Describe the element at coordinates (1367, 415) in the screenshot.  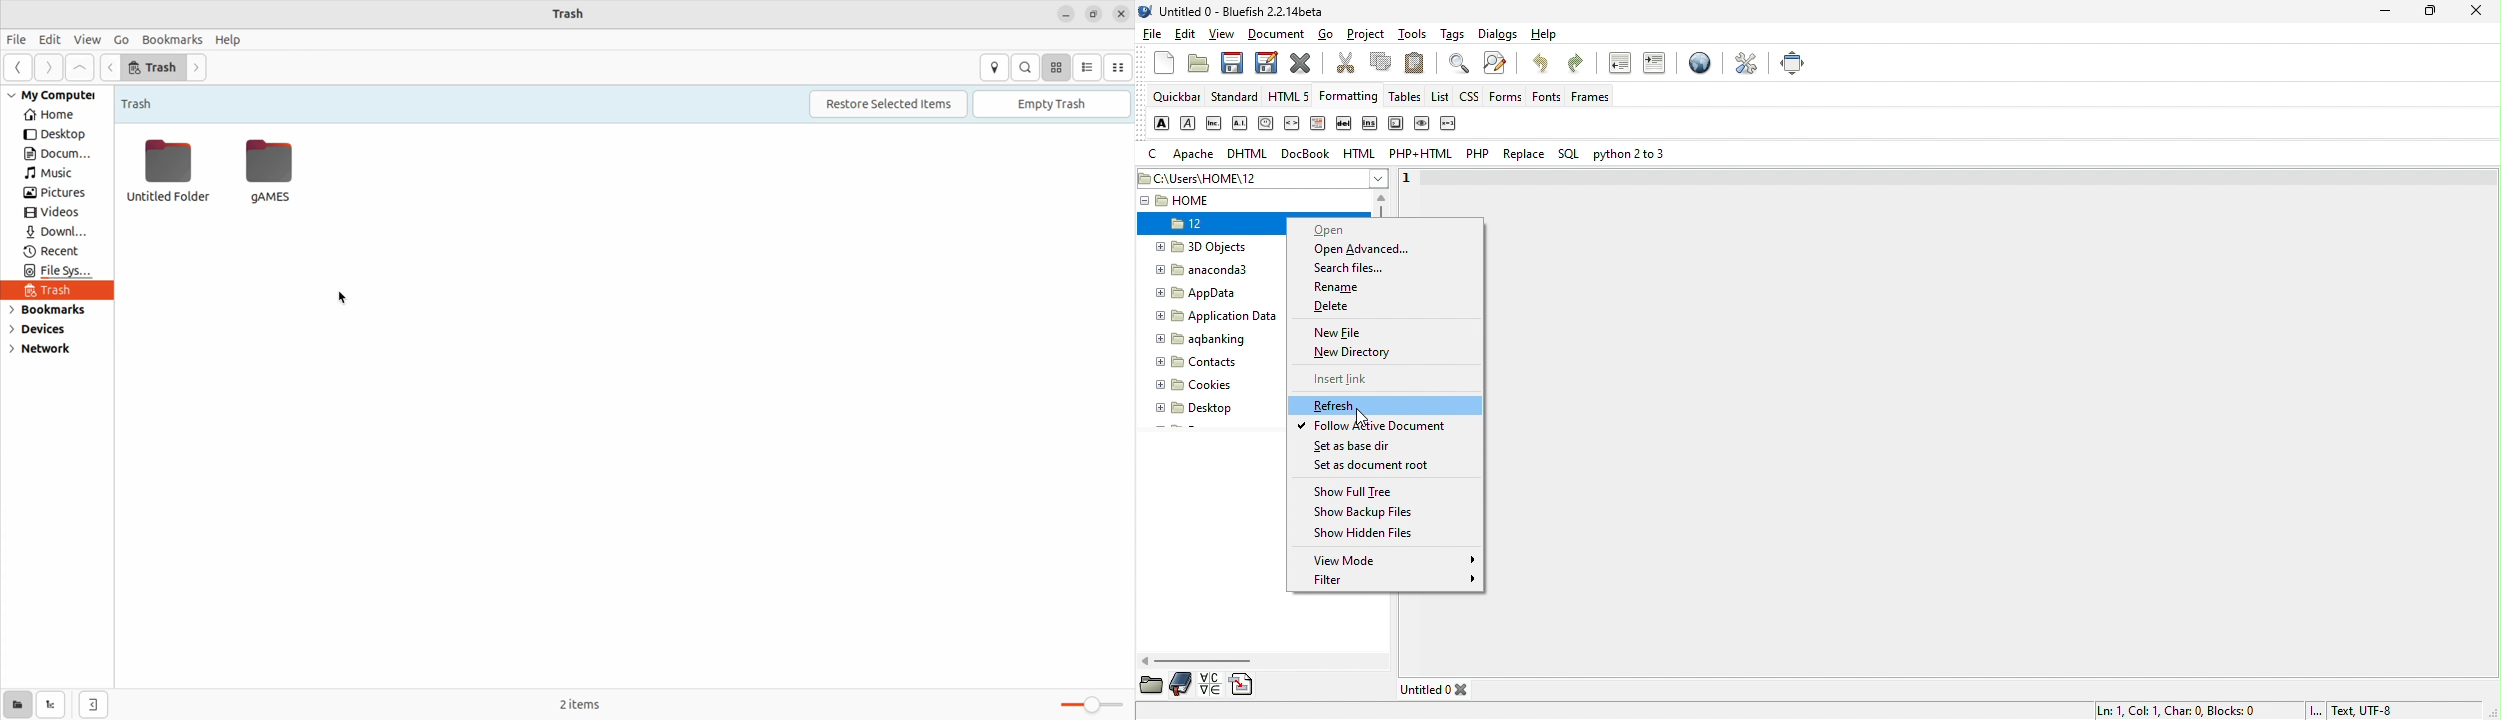
I see `cursor movement` at that location.